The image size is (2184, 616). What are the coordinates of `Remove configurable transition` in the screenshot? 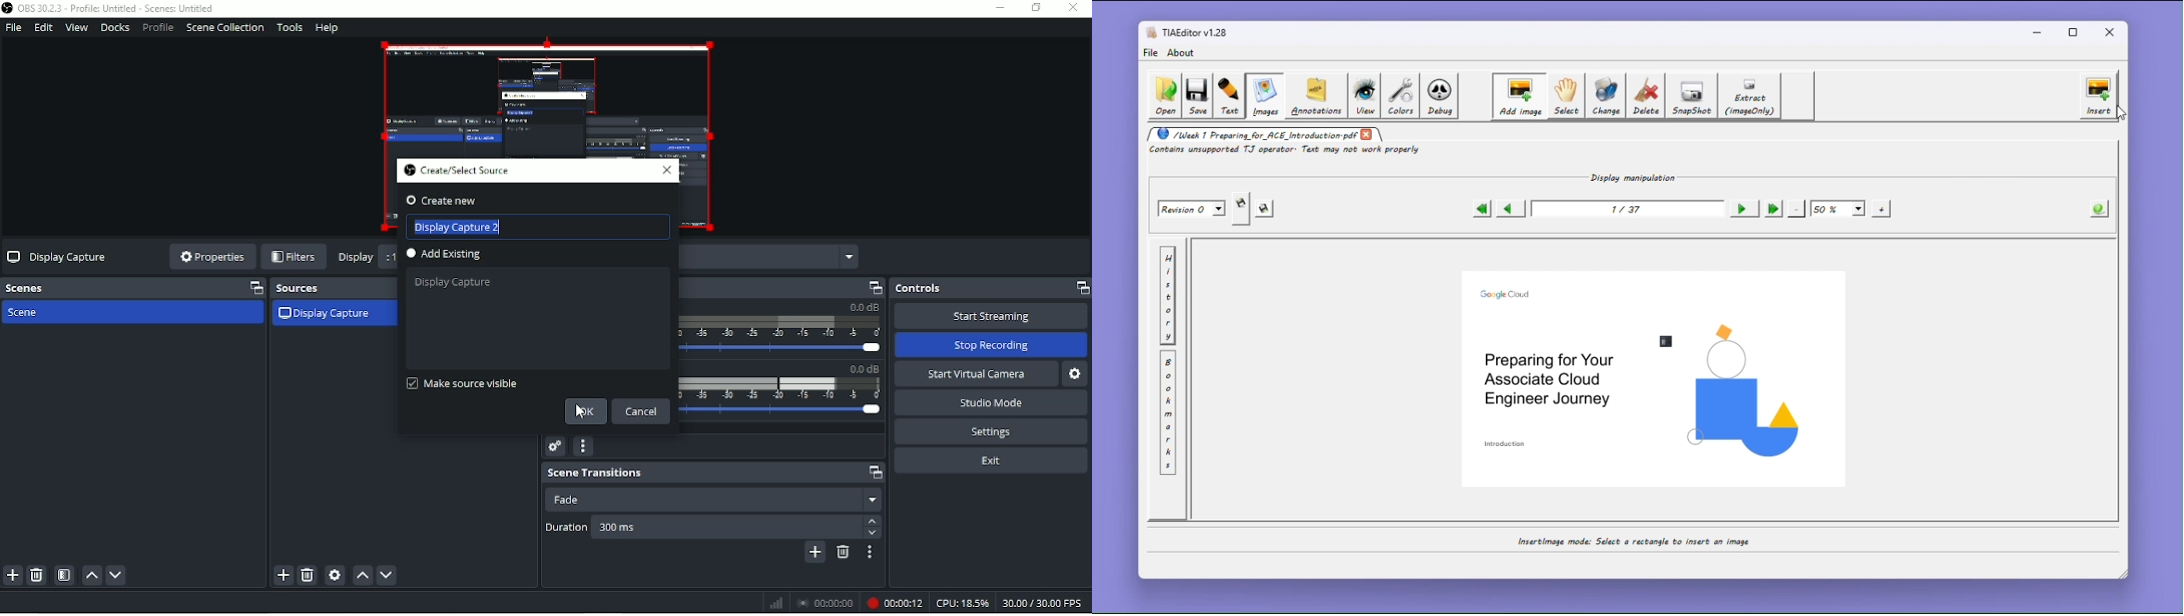 It's located at (842, 552).